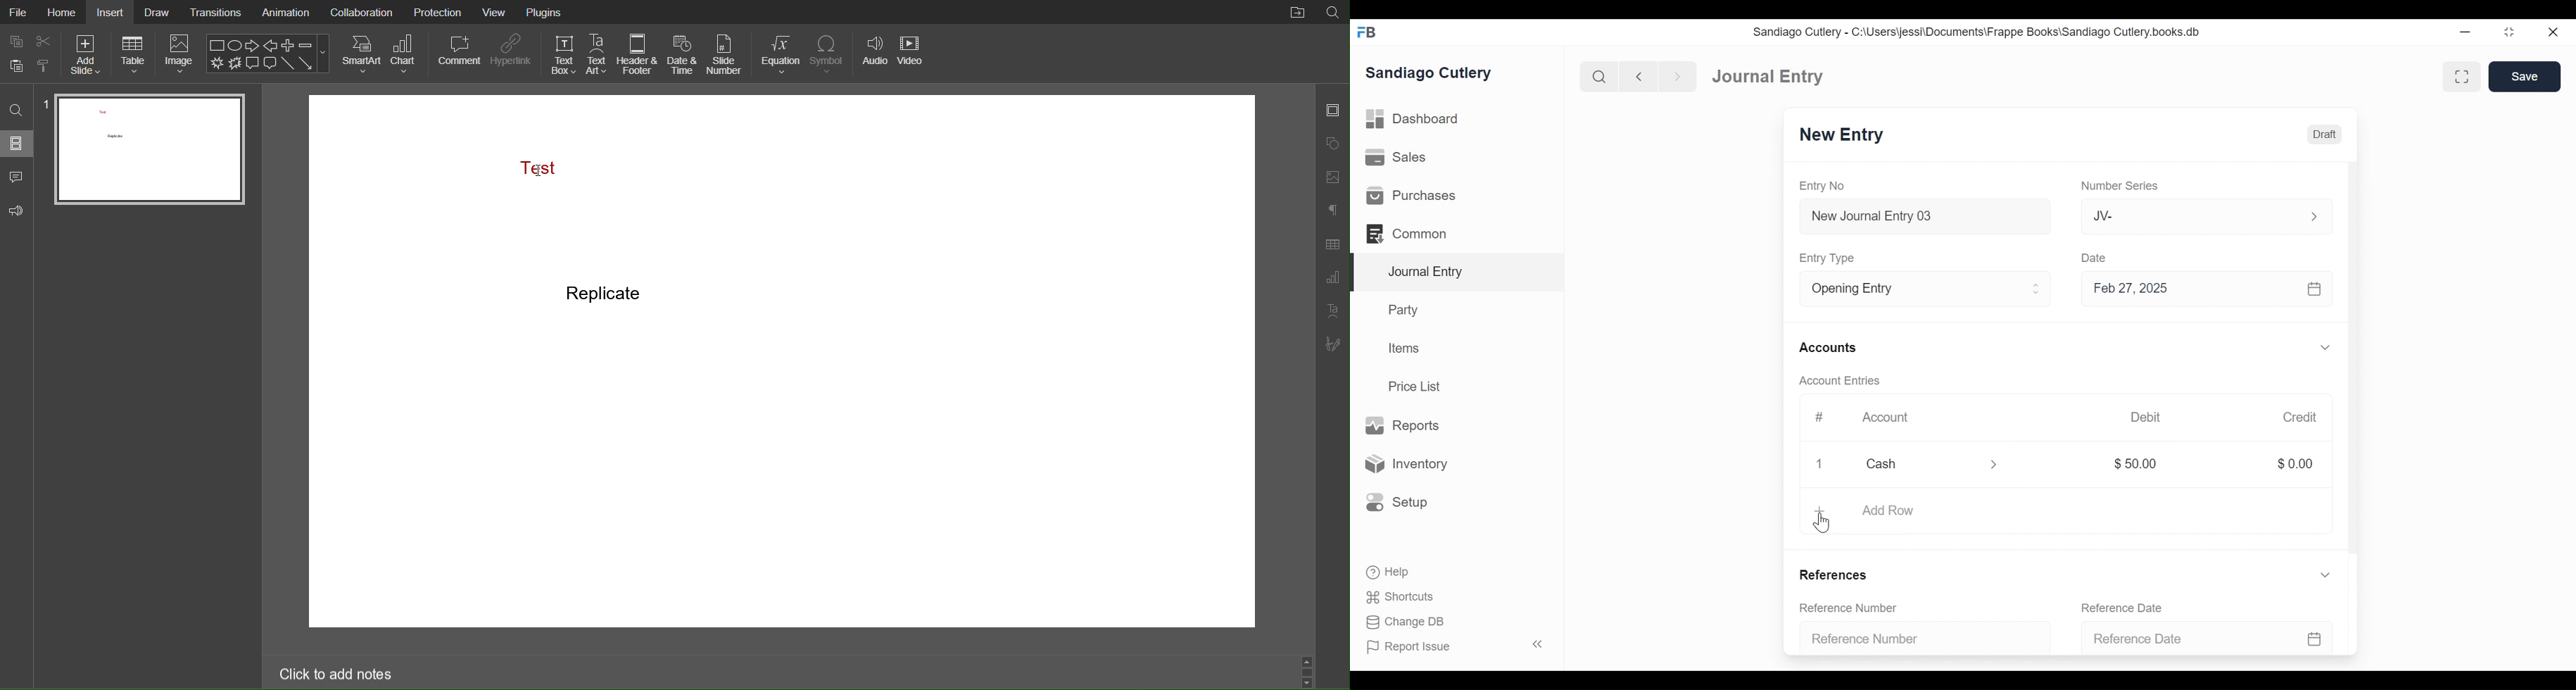 This screenshot has height=700, width=2576. What do you see at coordinates (2552, 32) in the screenshot?
I see `Close` at bounding box center [2552, 32].